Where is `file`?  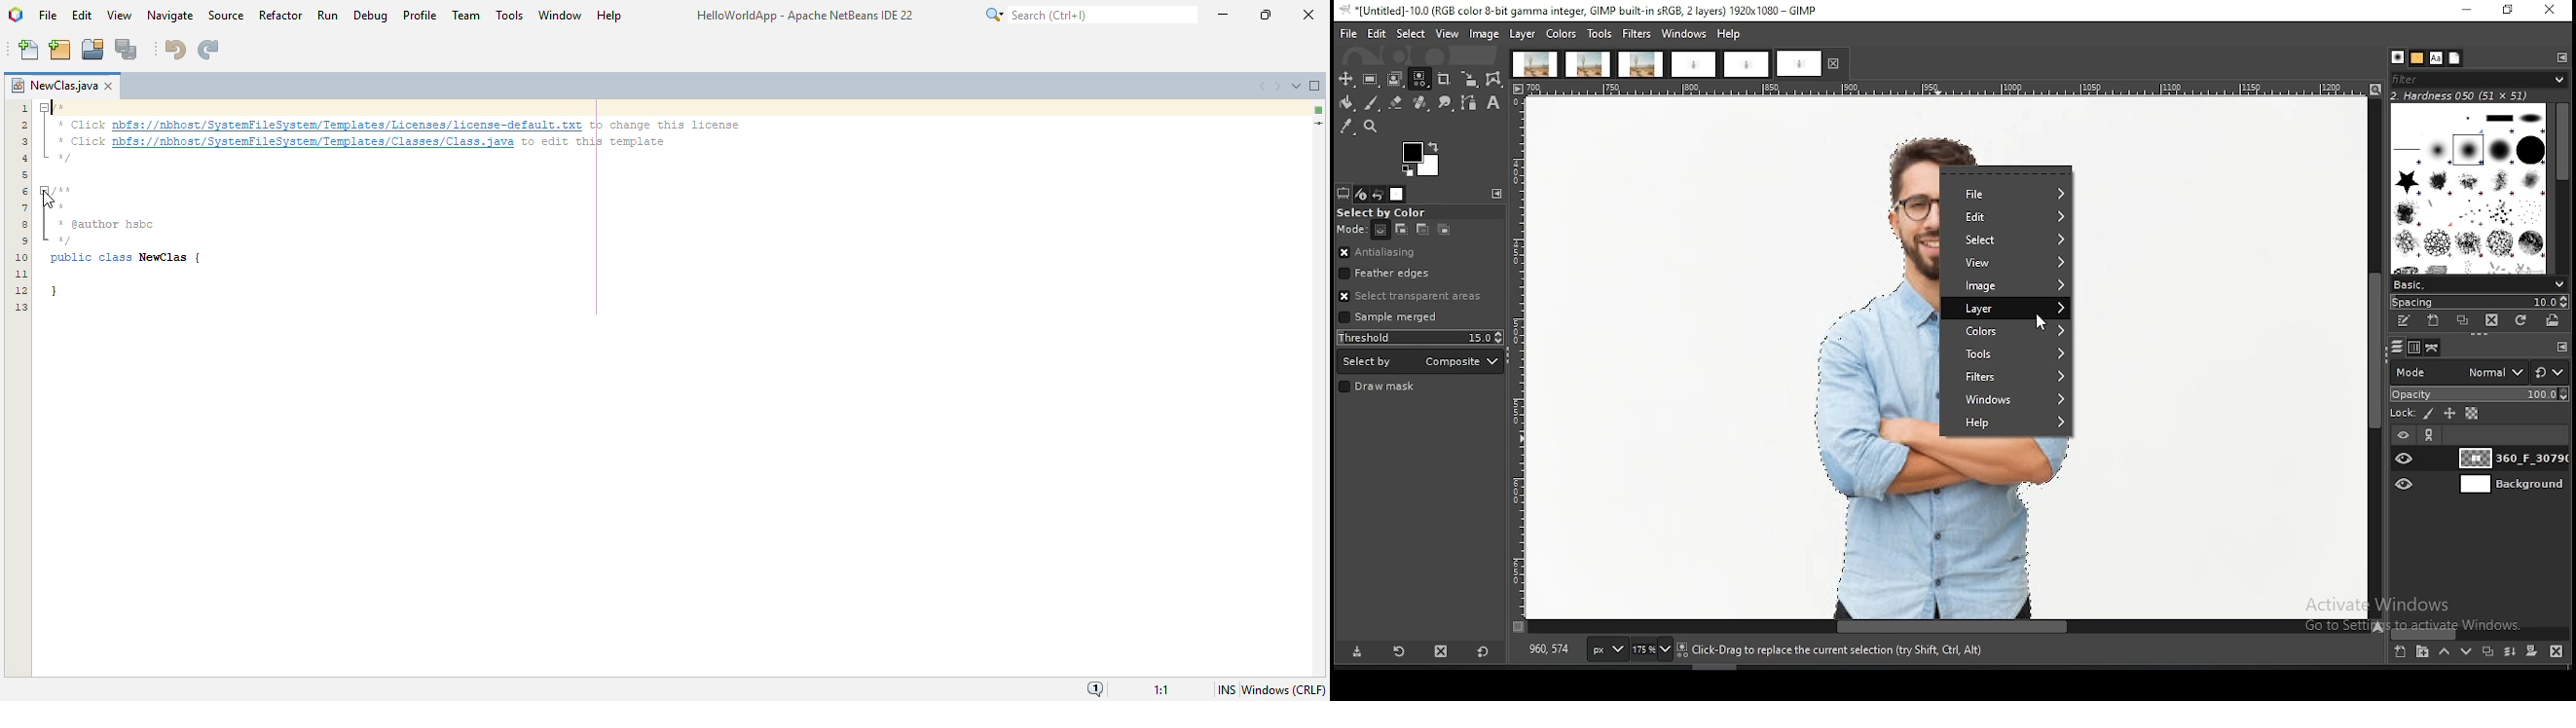 file is located at coordinates (1349, 34).